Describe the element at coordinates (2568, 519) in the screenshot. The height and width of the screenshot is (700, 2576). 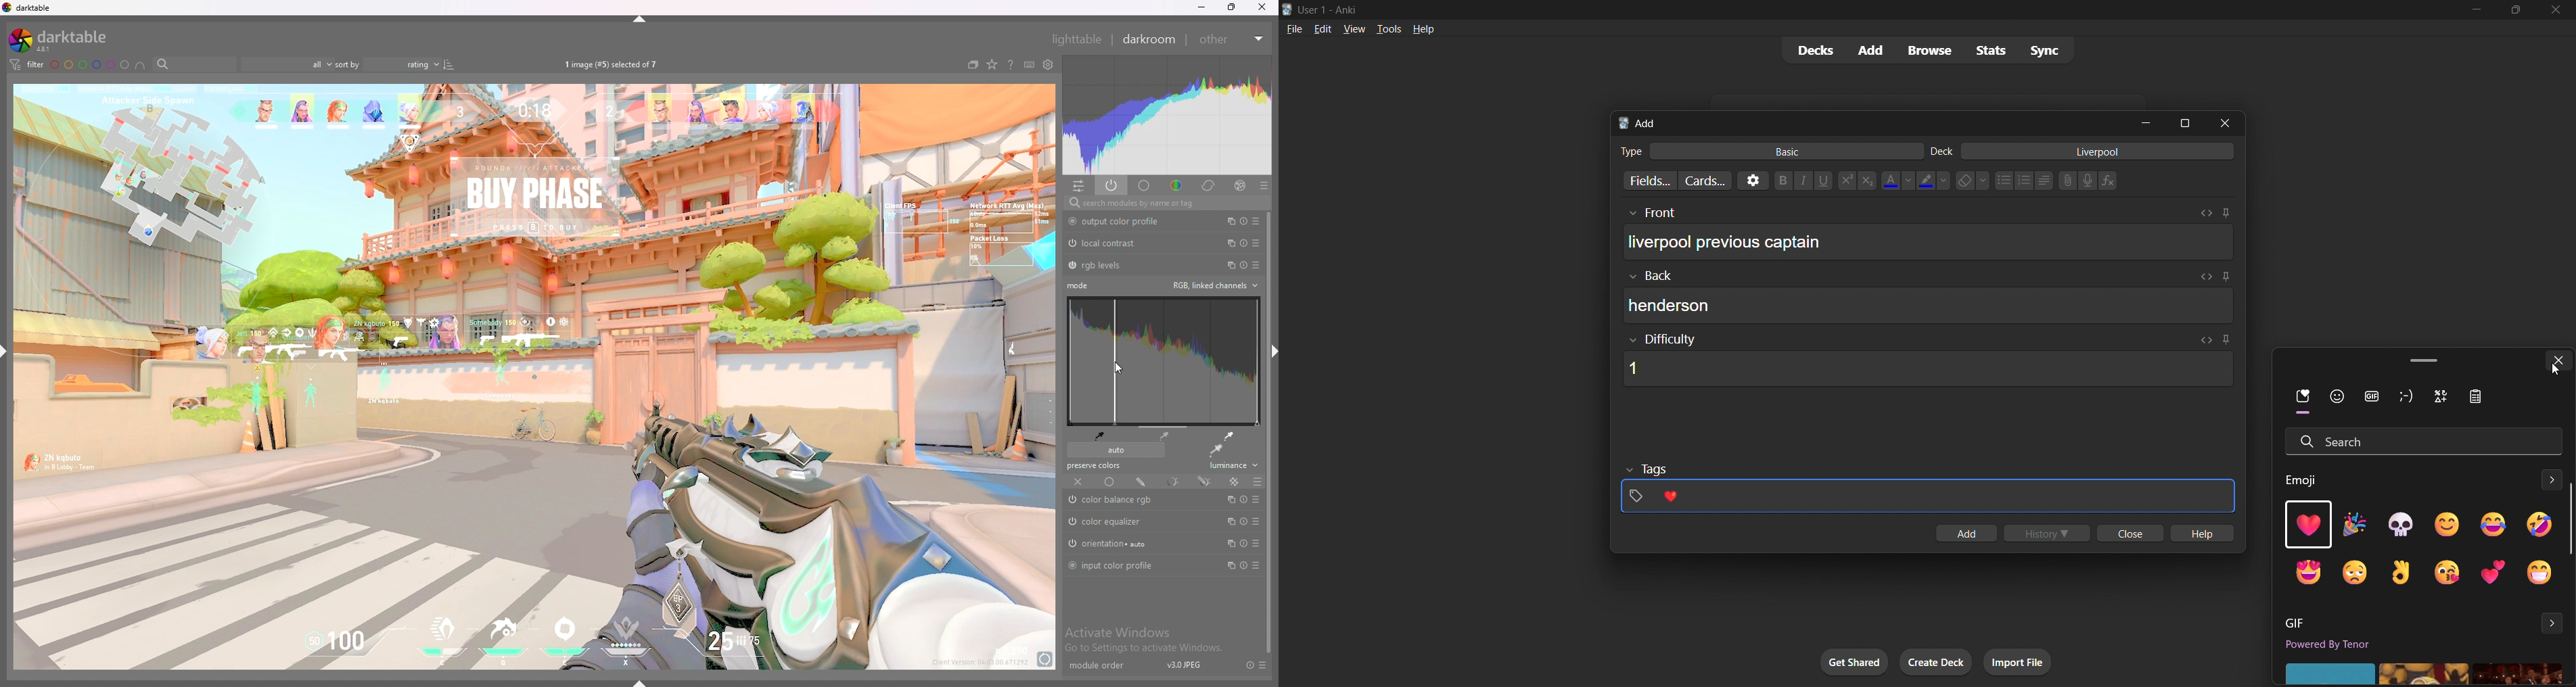
I see `Scrollbar` at that location.